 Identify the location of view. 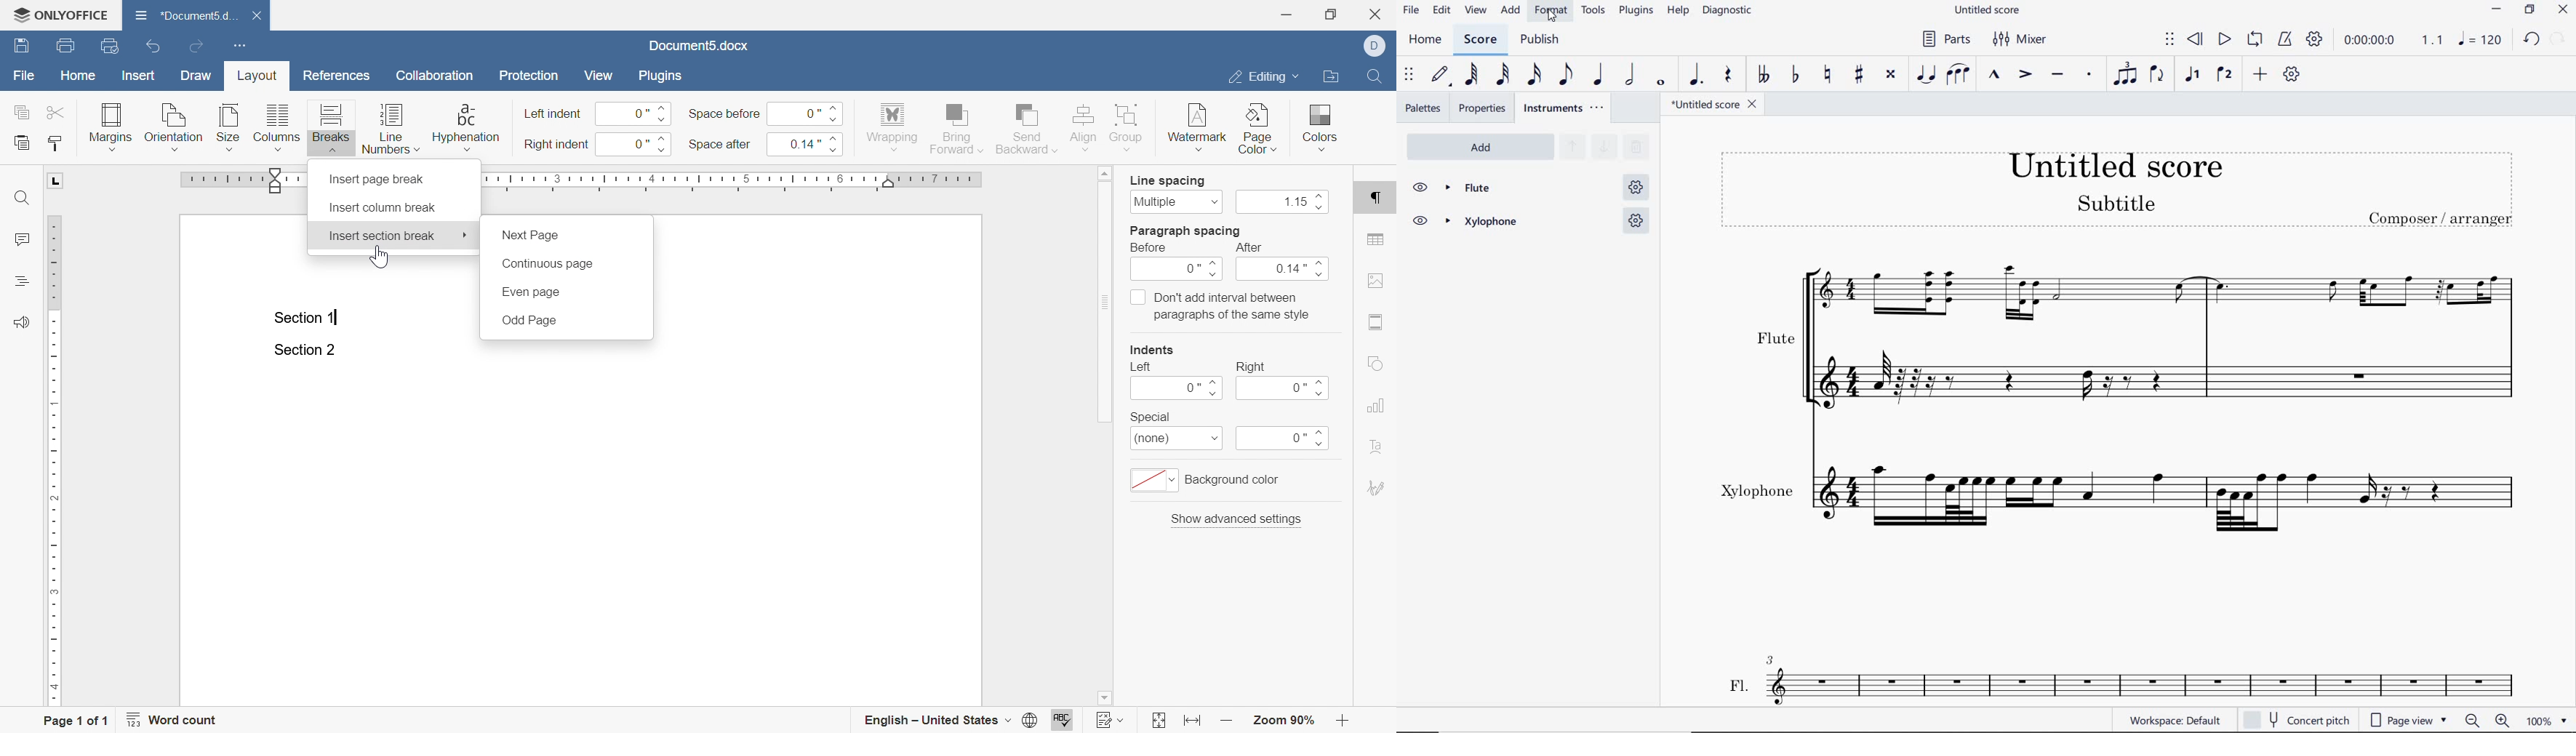
(600, 76).